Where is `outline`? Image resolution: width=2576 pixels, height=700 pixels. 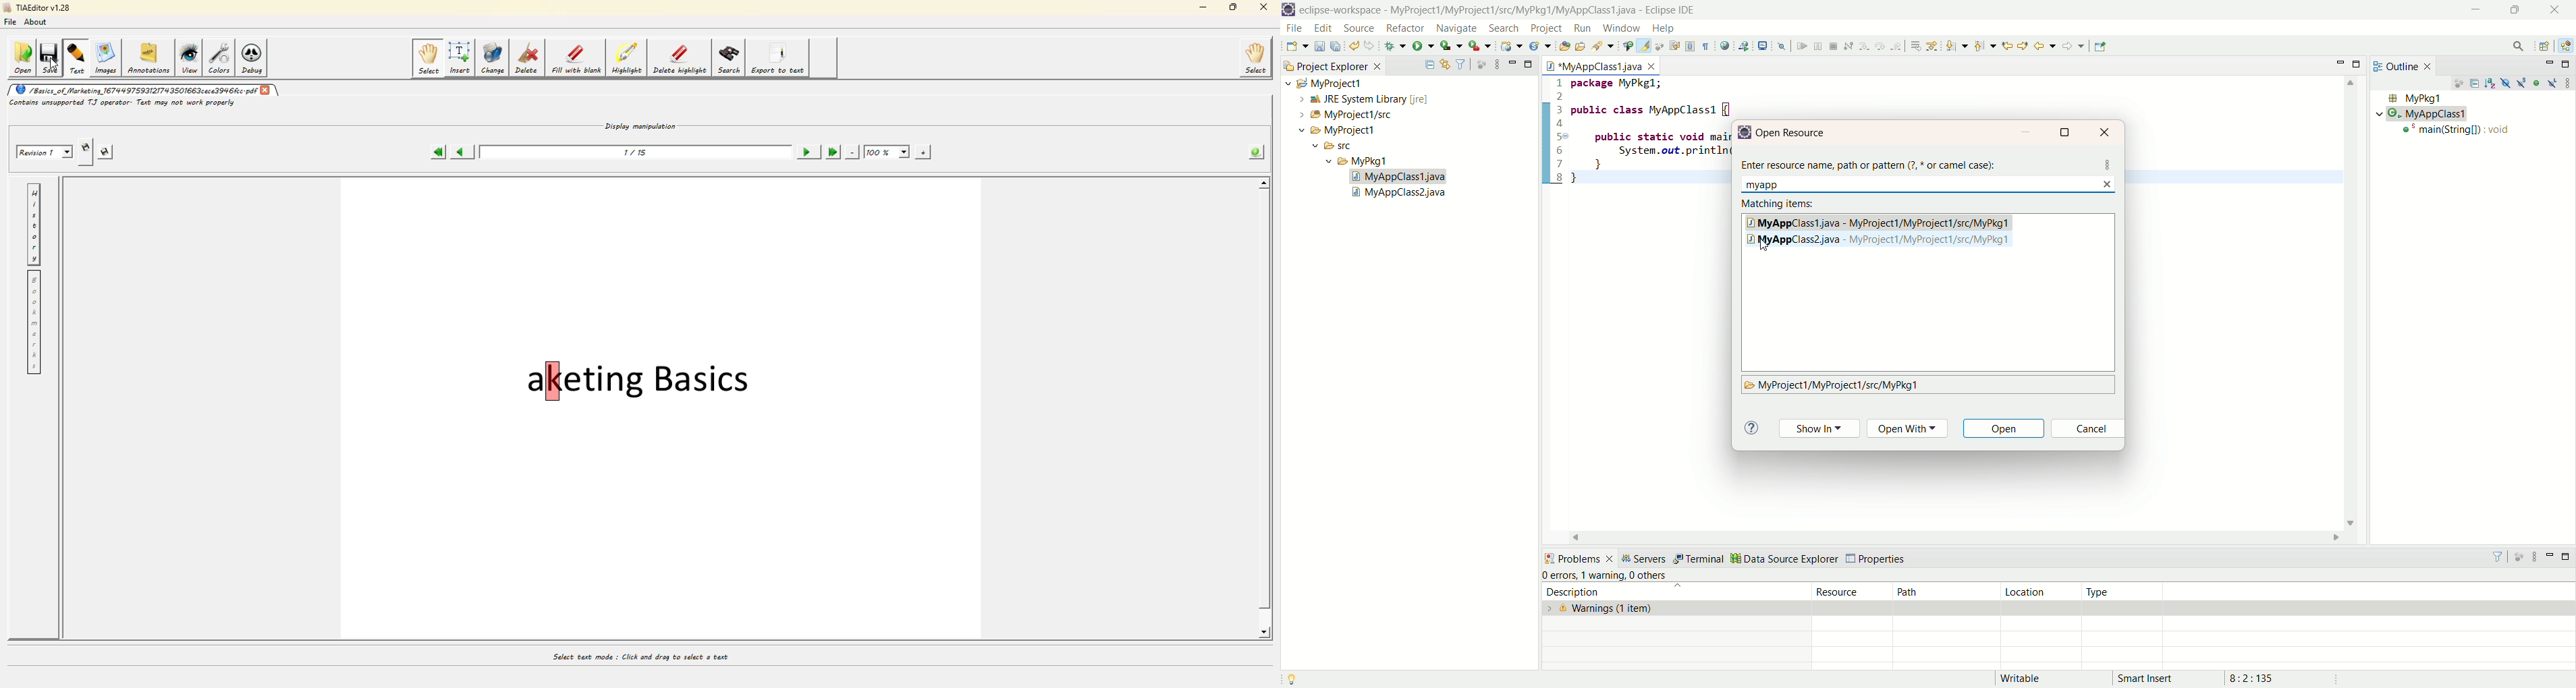 outline is located at coordinates (2405, 65).